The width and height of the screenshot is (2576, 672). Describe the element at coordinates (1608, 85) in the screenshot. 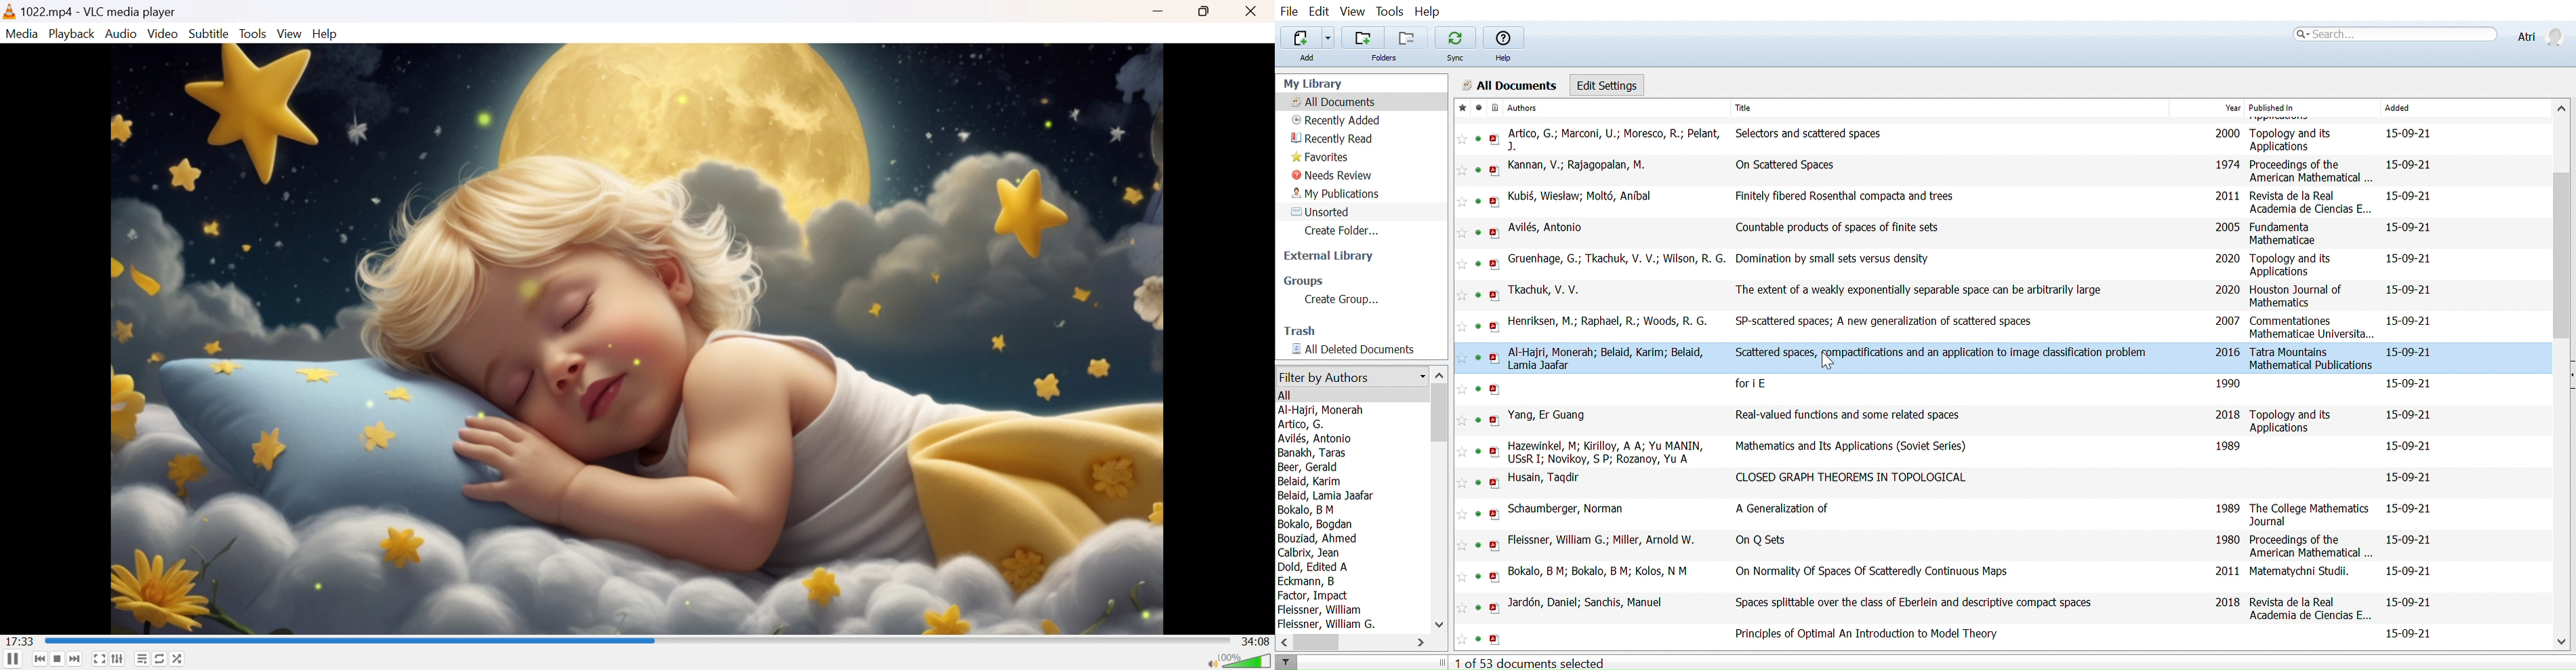

I see `Edit settings` at that location.